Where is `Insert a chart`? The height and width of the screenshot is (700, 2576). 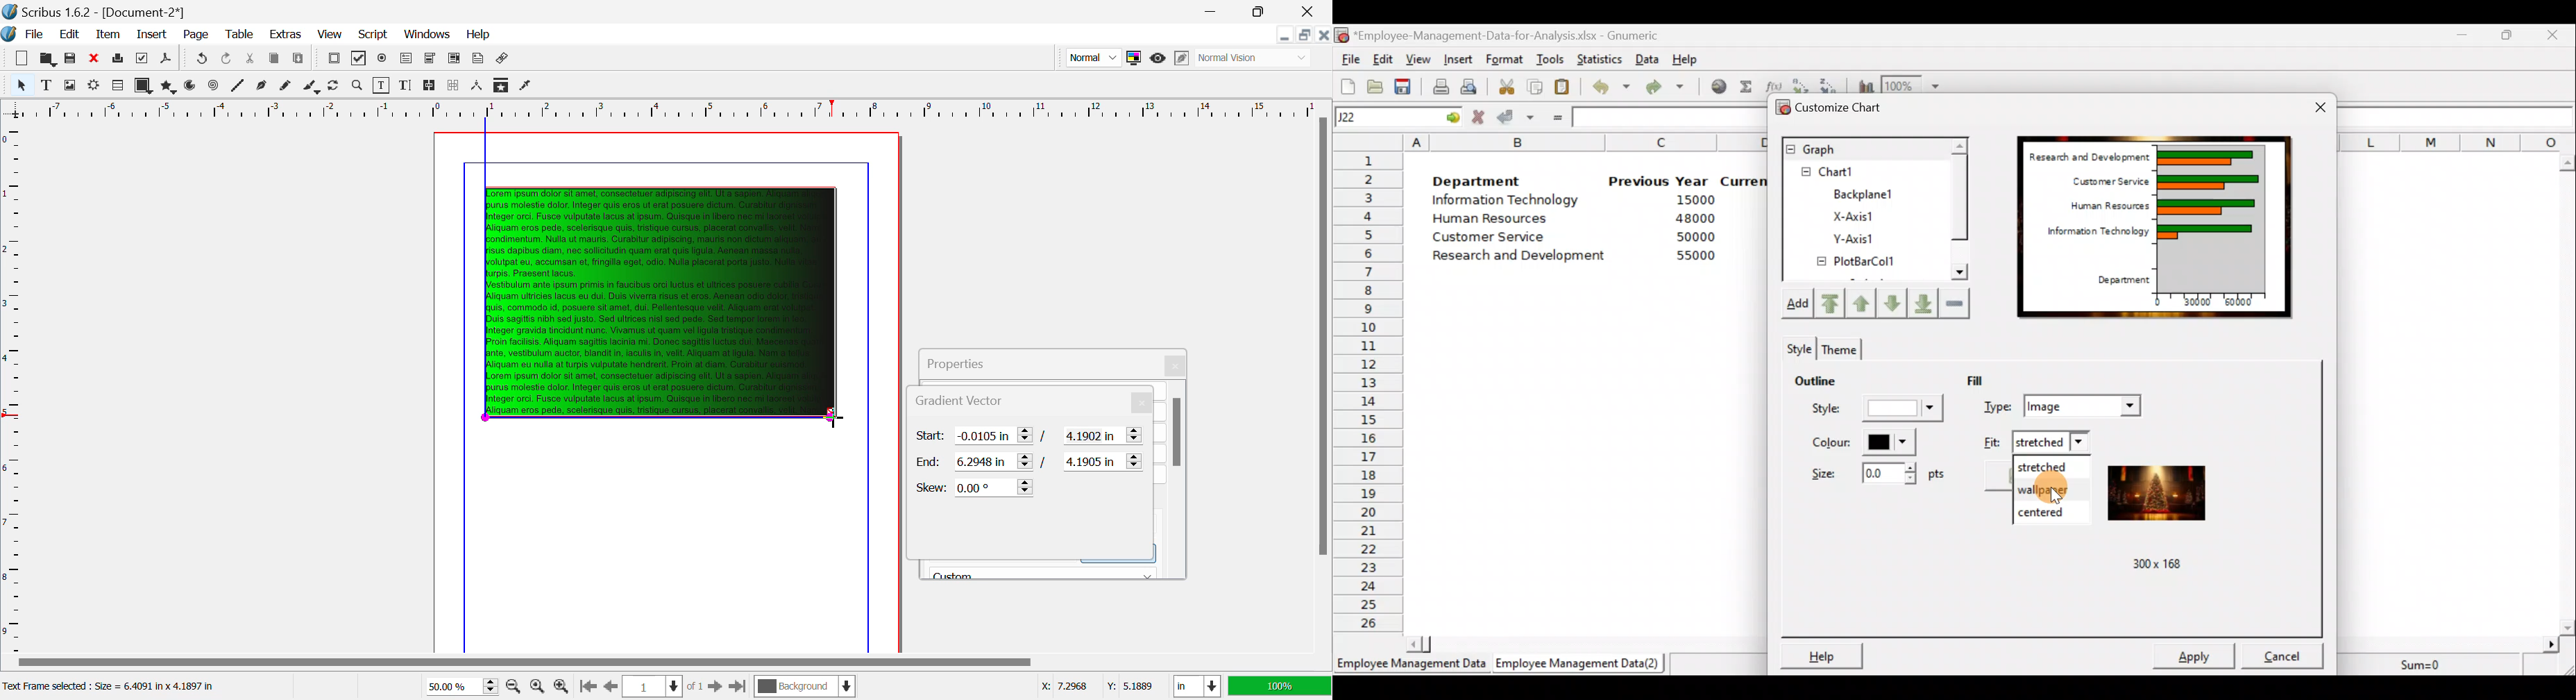 Insert a chart is located at coordinates (1864, 84).